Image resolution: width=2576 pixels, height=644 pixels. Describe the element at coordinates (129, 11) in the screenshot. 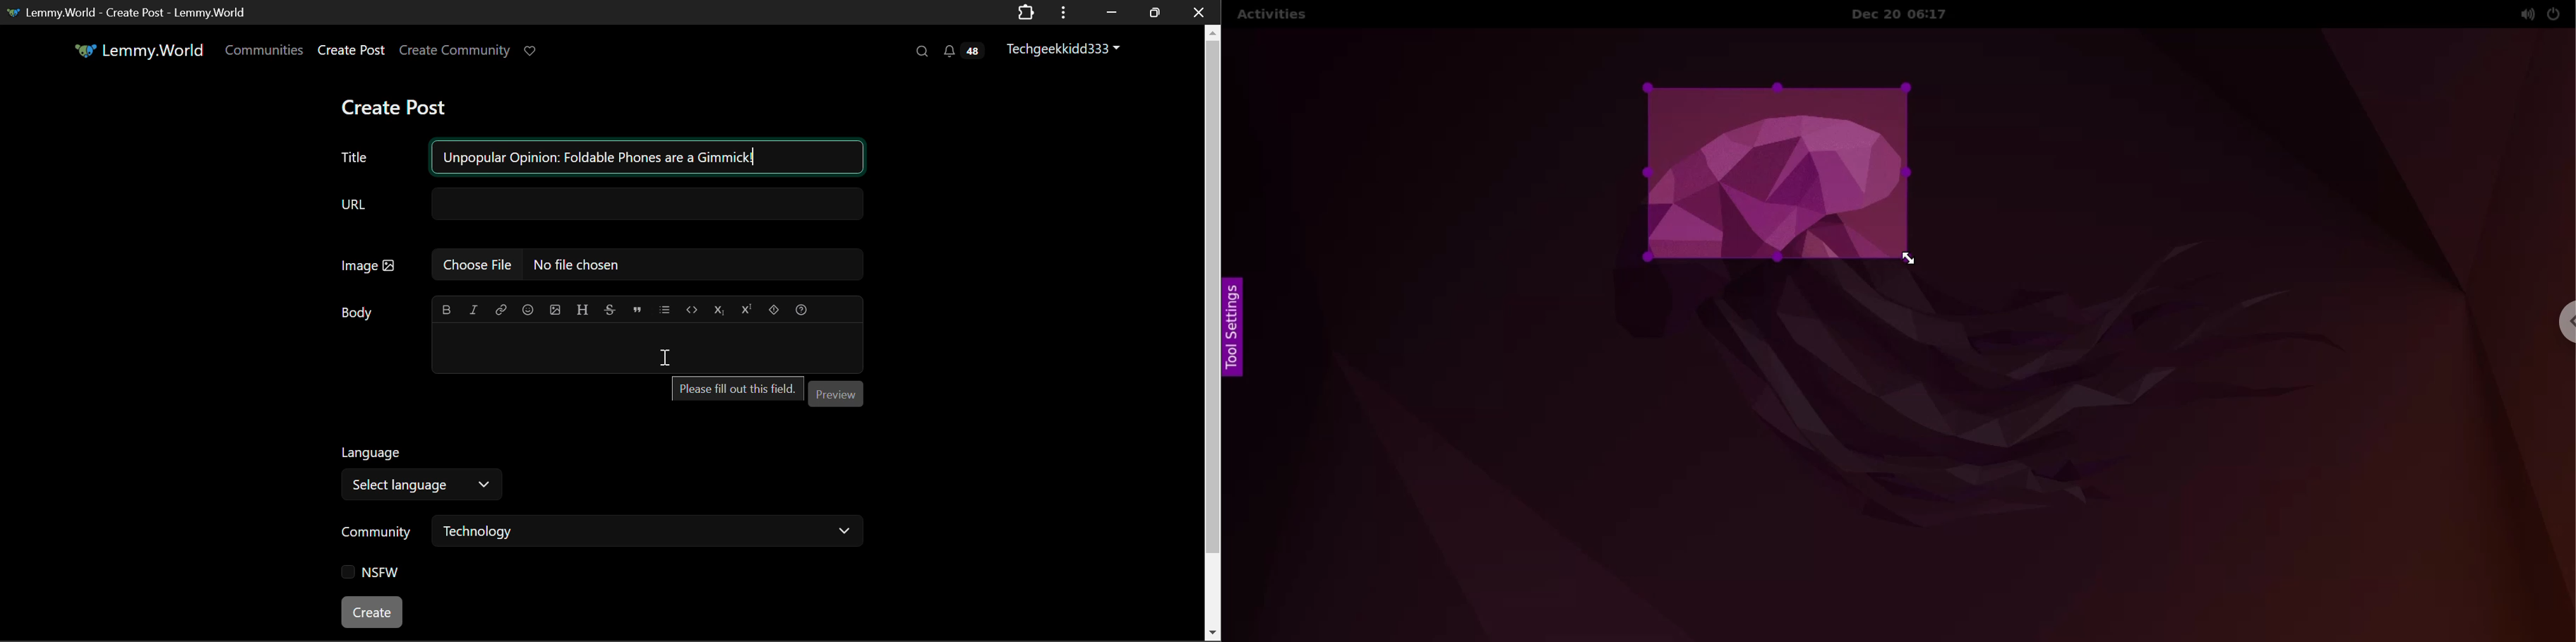

I see `Lemmy.World - Create Post - Lemmy.World` at that location.